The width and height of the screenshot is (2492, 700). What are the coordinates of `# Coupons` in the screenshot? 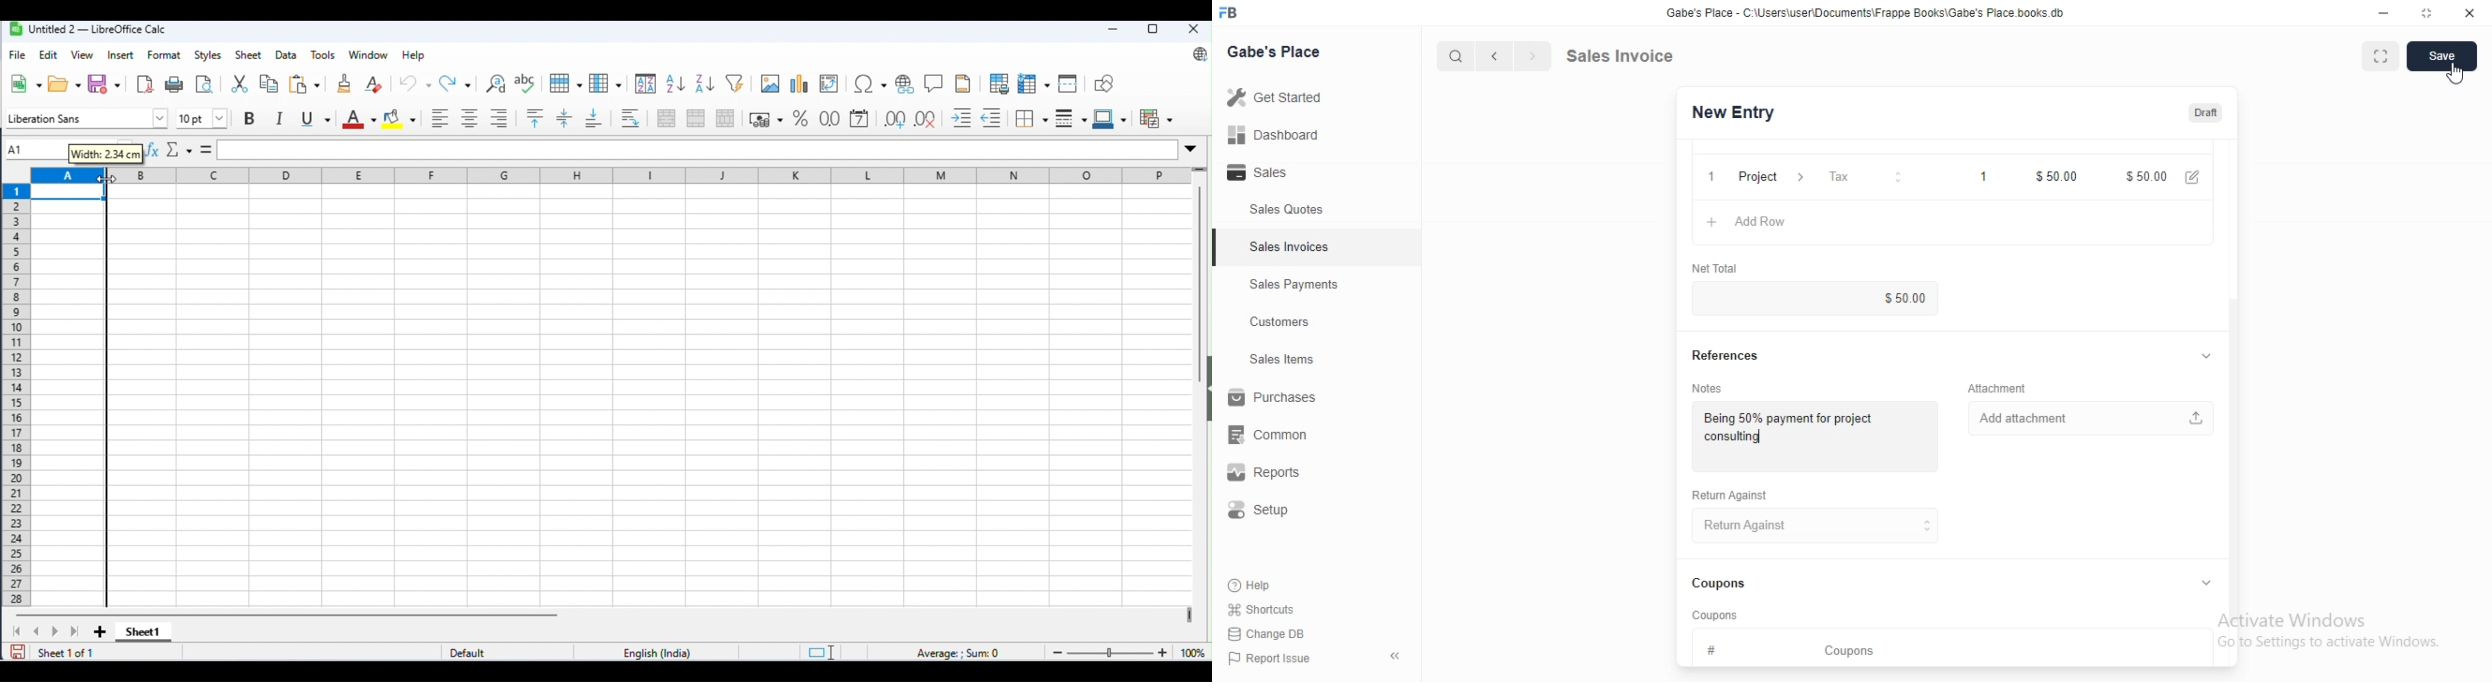 It's located at (1799, 647).